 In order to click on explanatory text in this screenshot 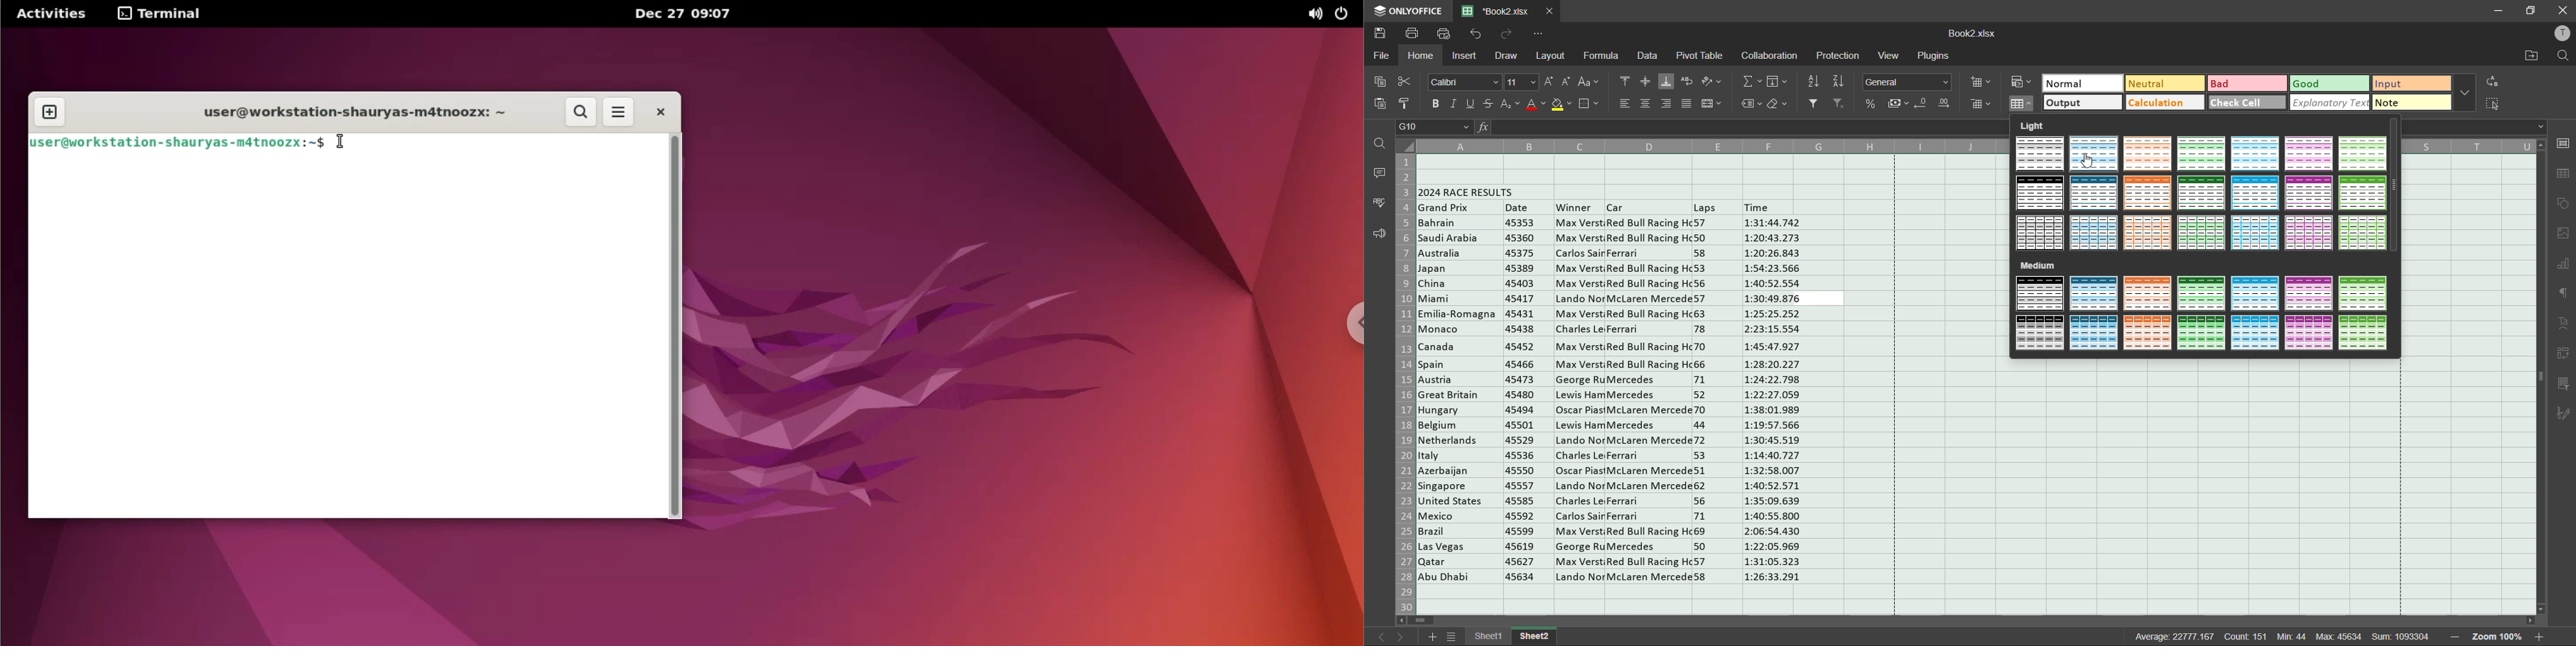, I will do `click(2331, 102)`.